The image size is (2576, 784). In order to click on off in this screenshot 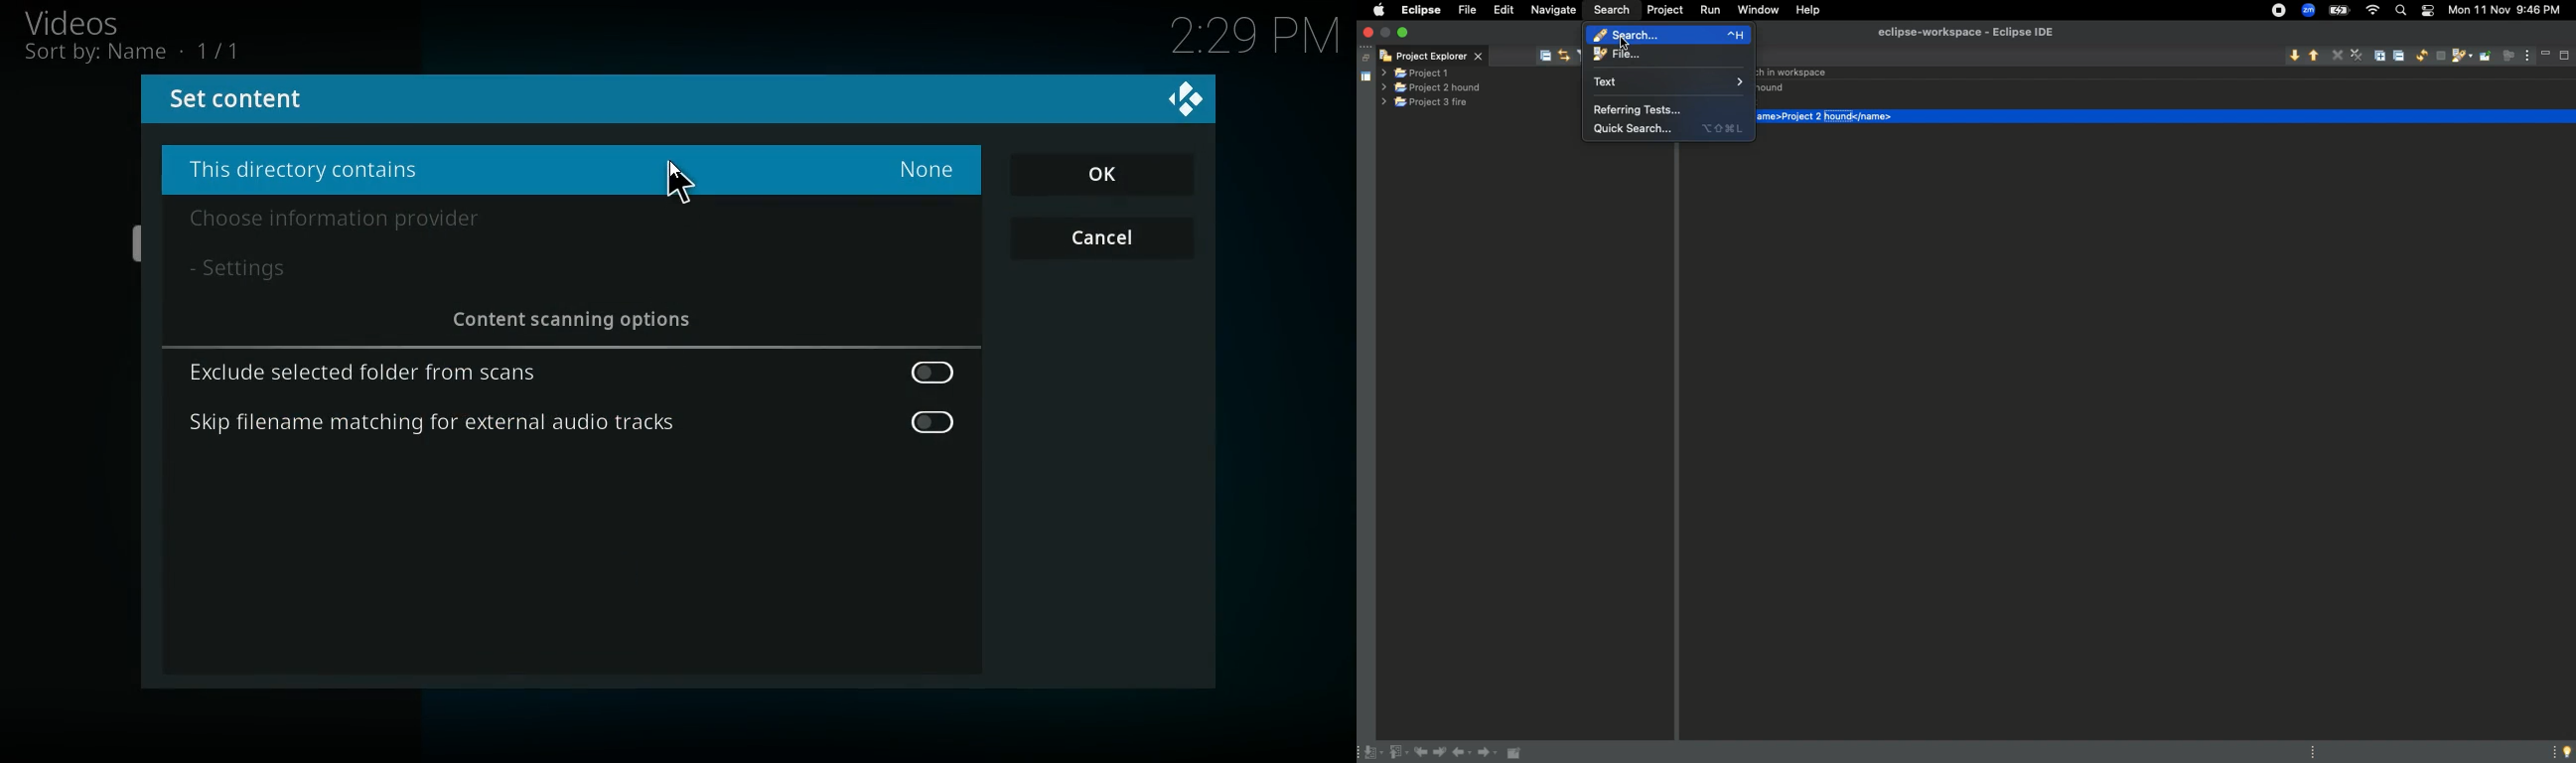, I will do `click(932, 372)`.